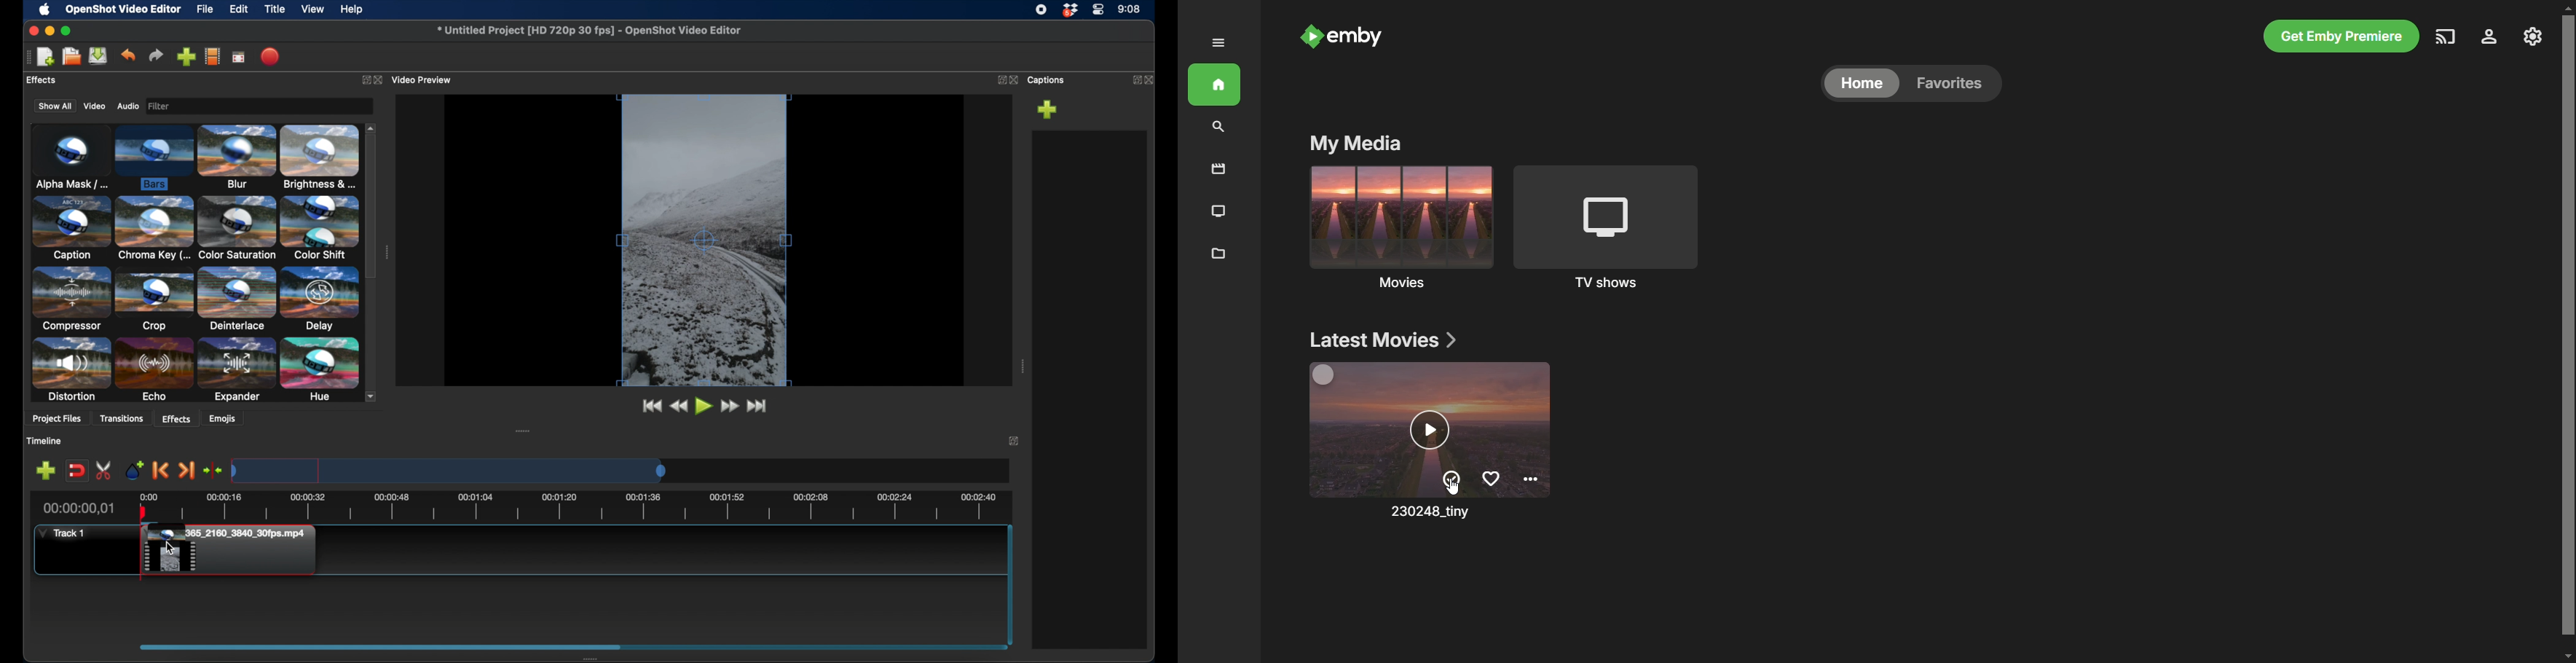  Describe the element at coordinates (1215, 254) in the screenshot. I see `folder` at that location.